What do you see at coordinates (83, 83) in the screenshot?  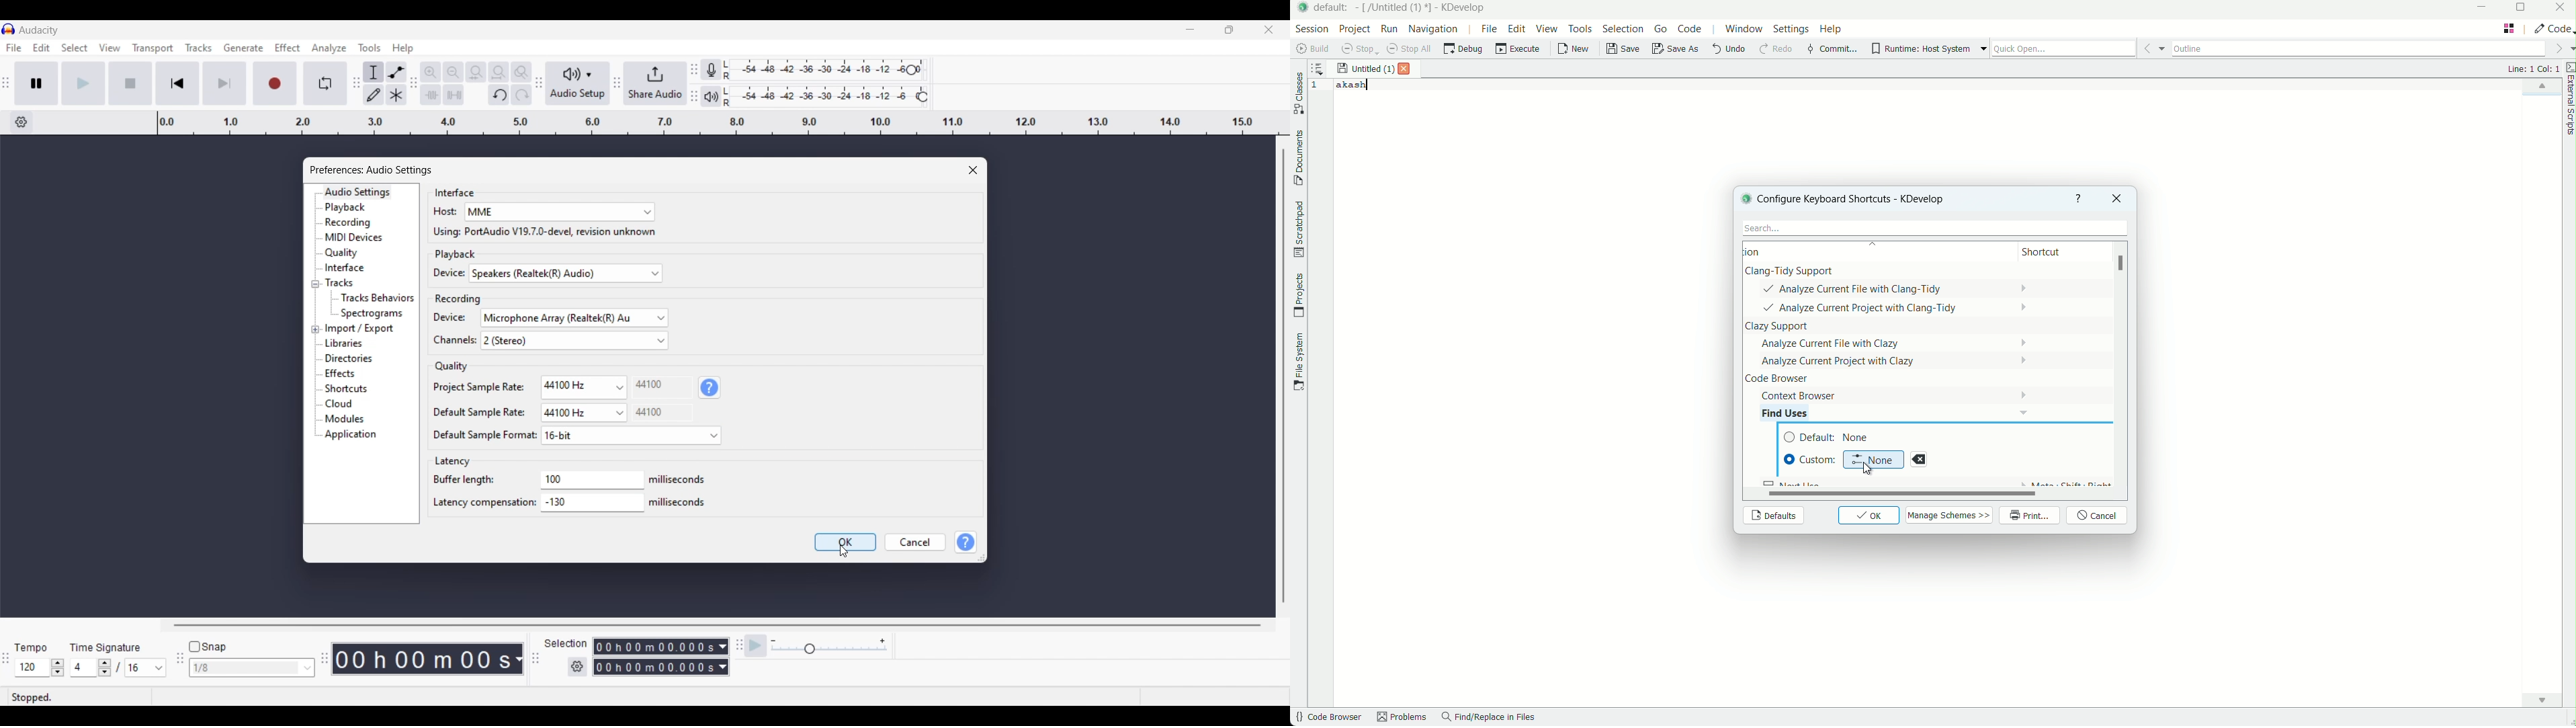 I see `Play/Play once` at bounding box center [83, 83].